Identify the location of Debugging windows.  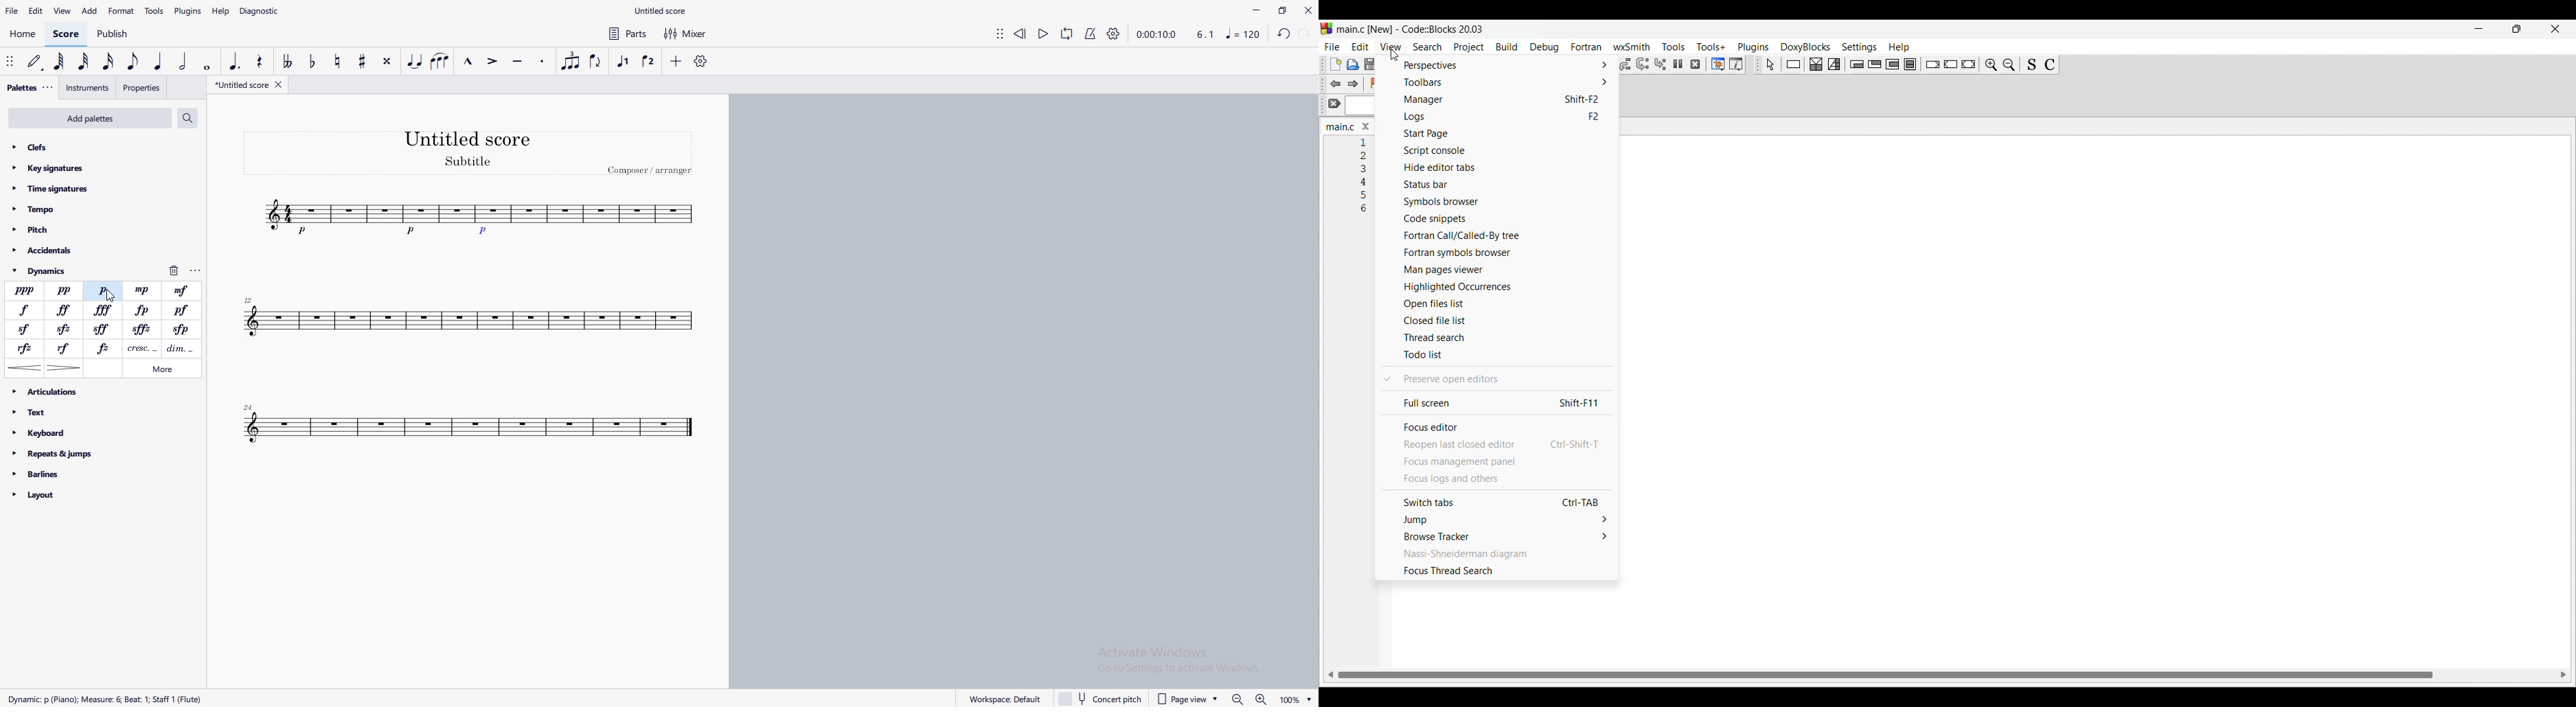
(1718, 64).